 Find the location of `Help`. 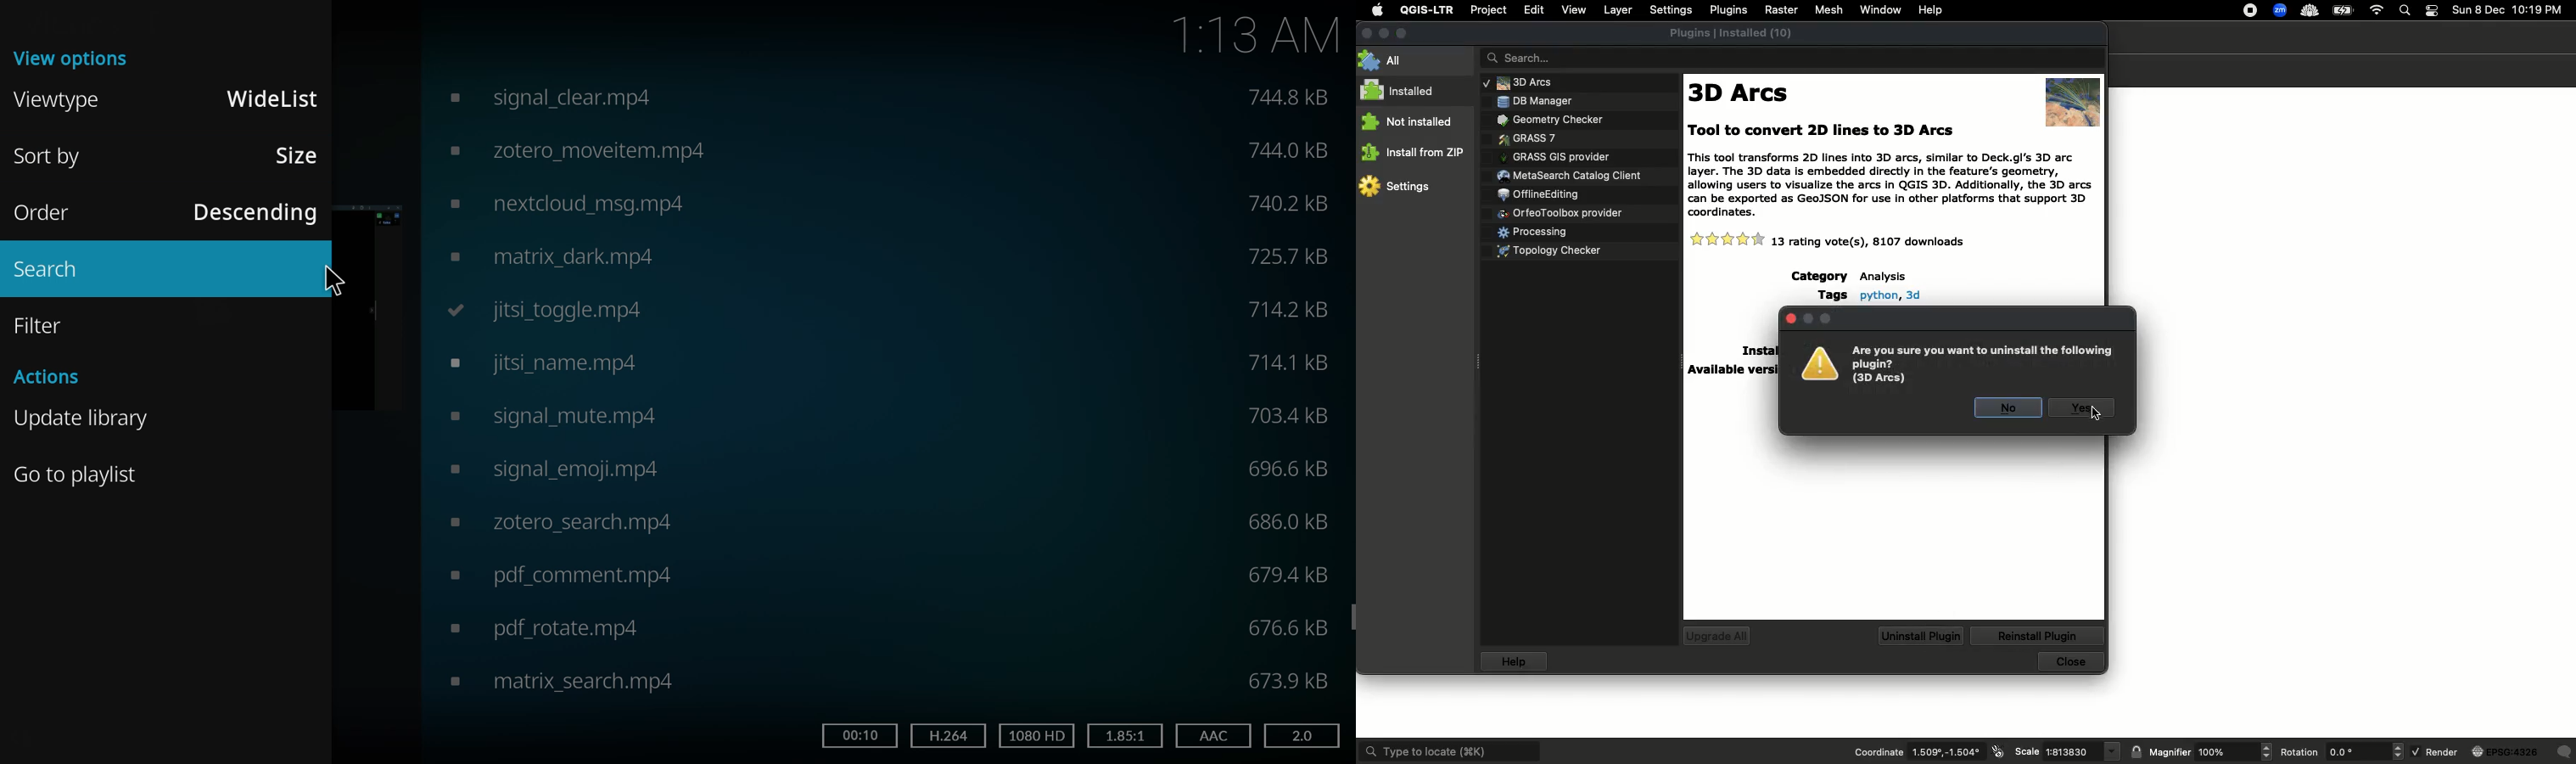

Help is located at coordinates (1515, 661).